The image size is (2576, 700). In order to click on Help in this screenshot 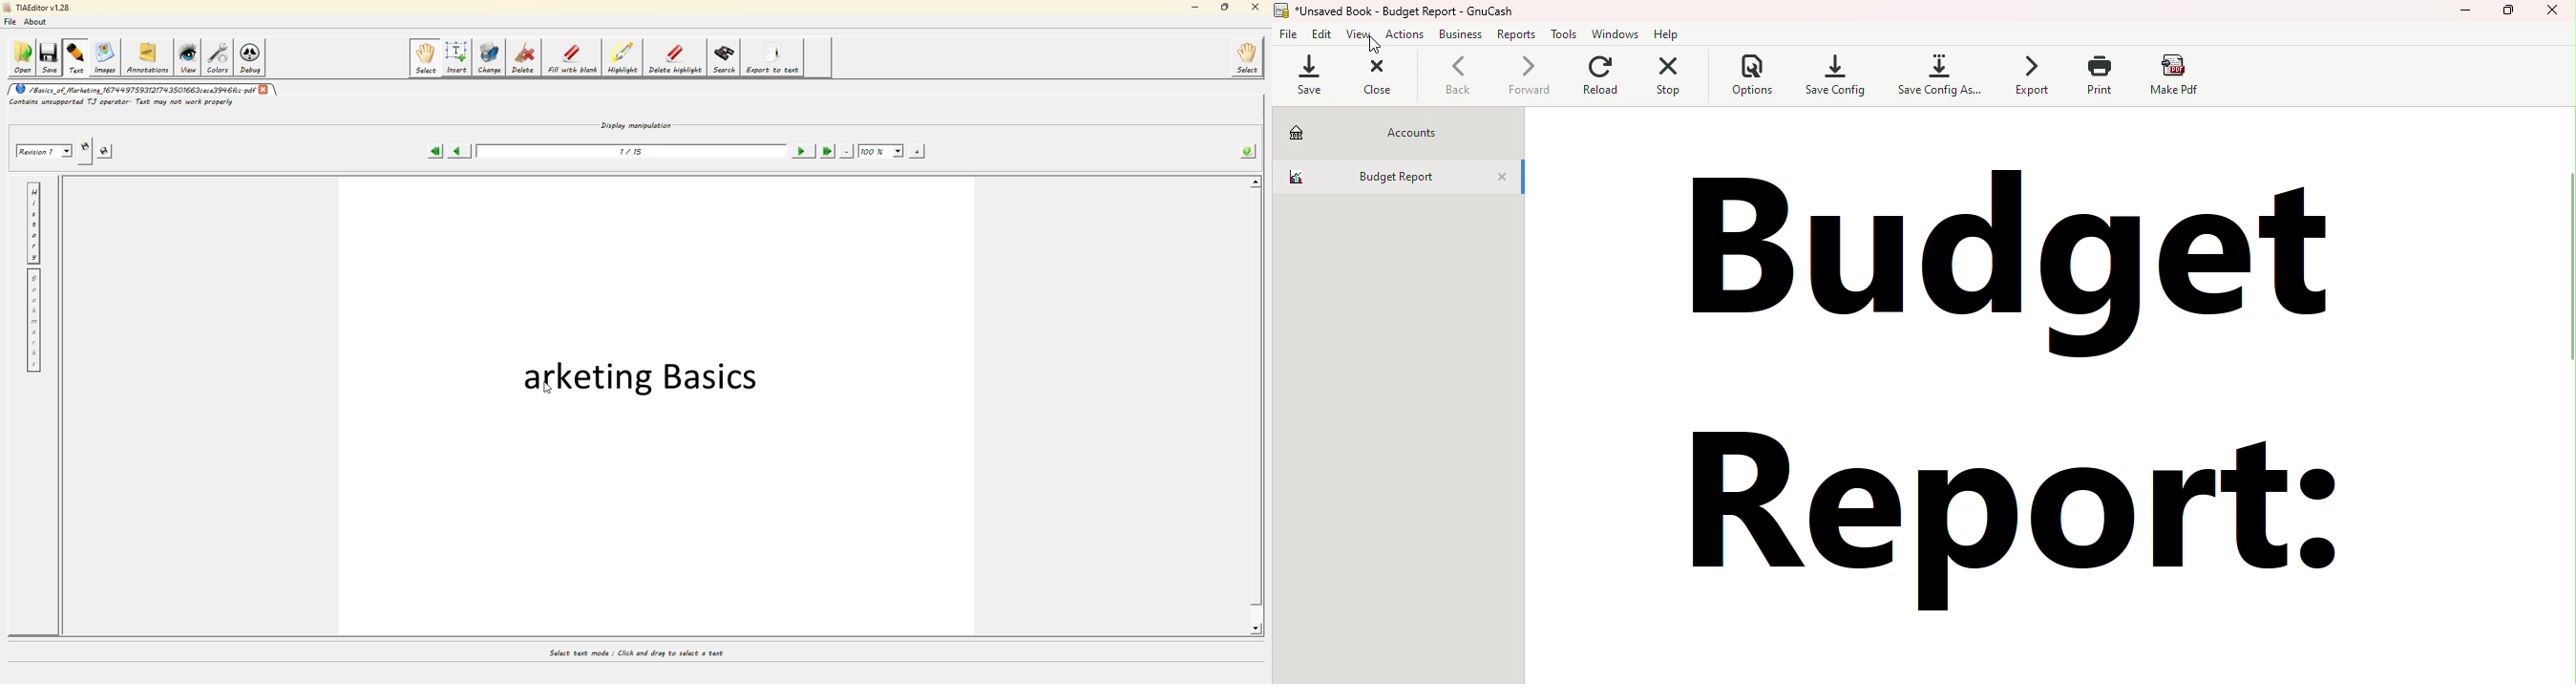, I will do `click(1669, 33)`.